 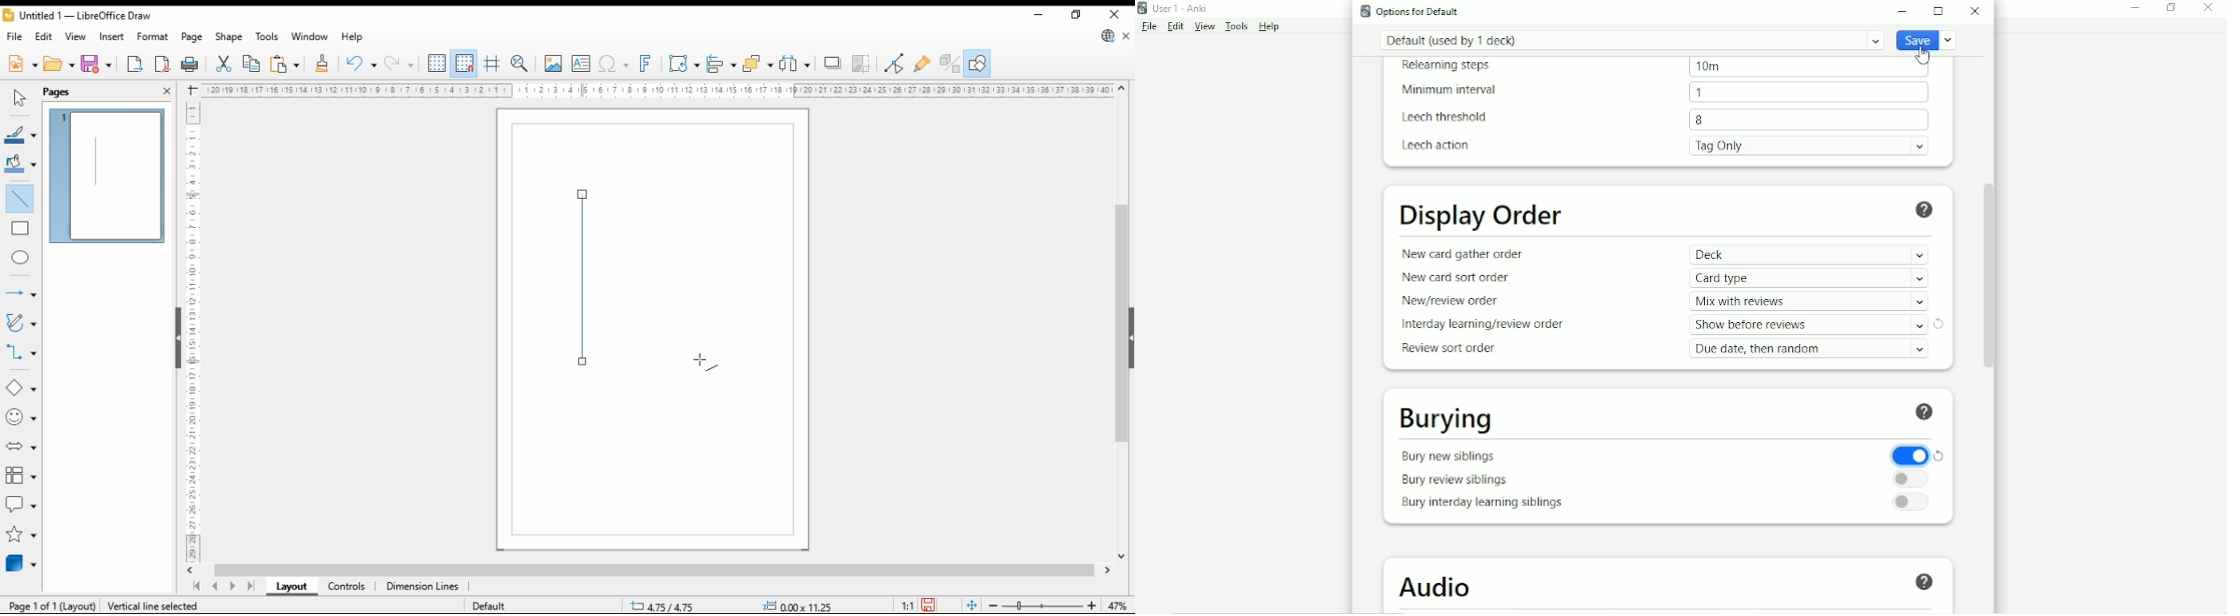 I want to click on lines and arrows, so click(x=20, y=295).